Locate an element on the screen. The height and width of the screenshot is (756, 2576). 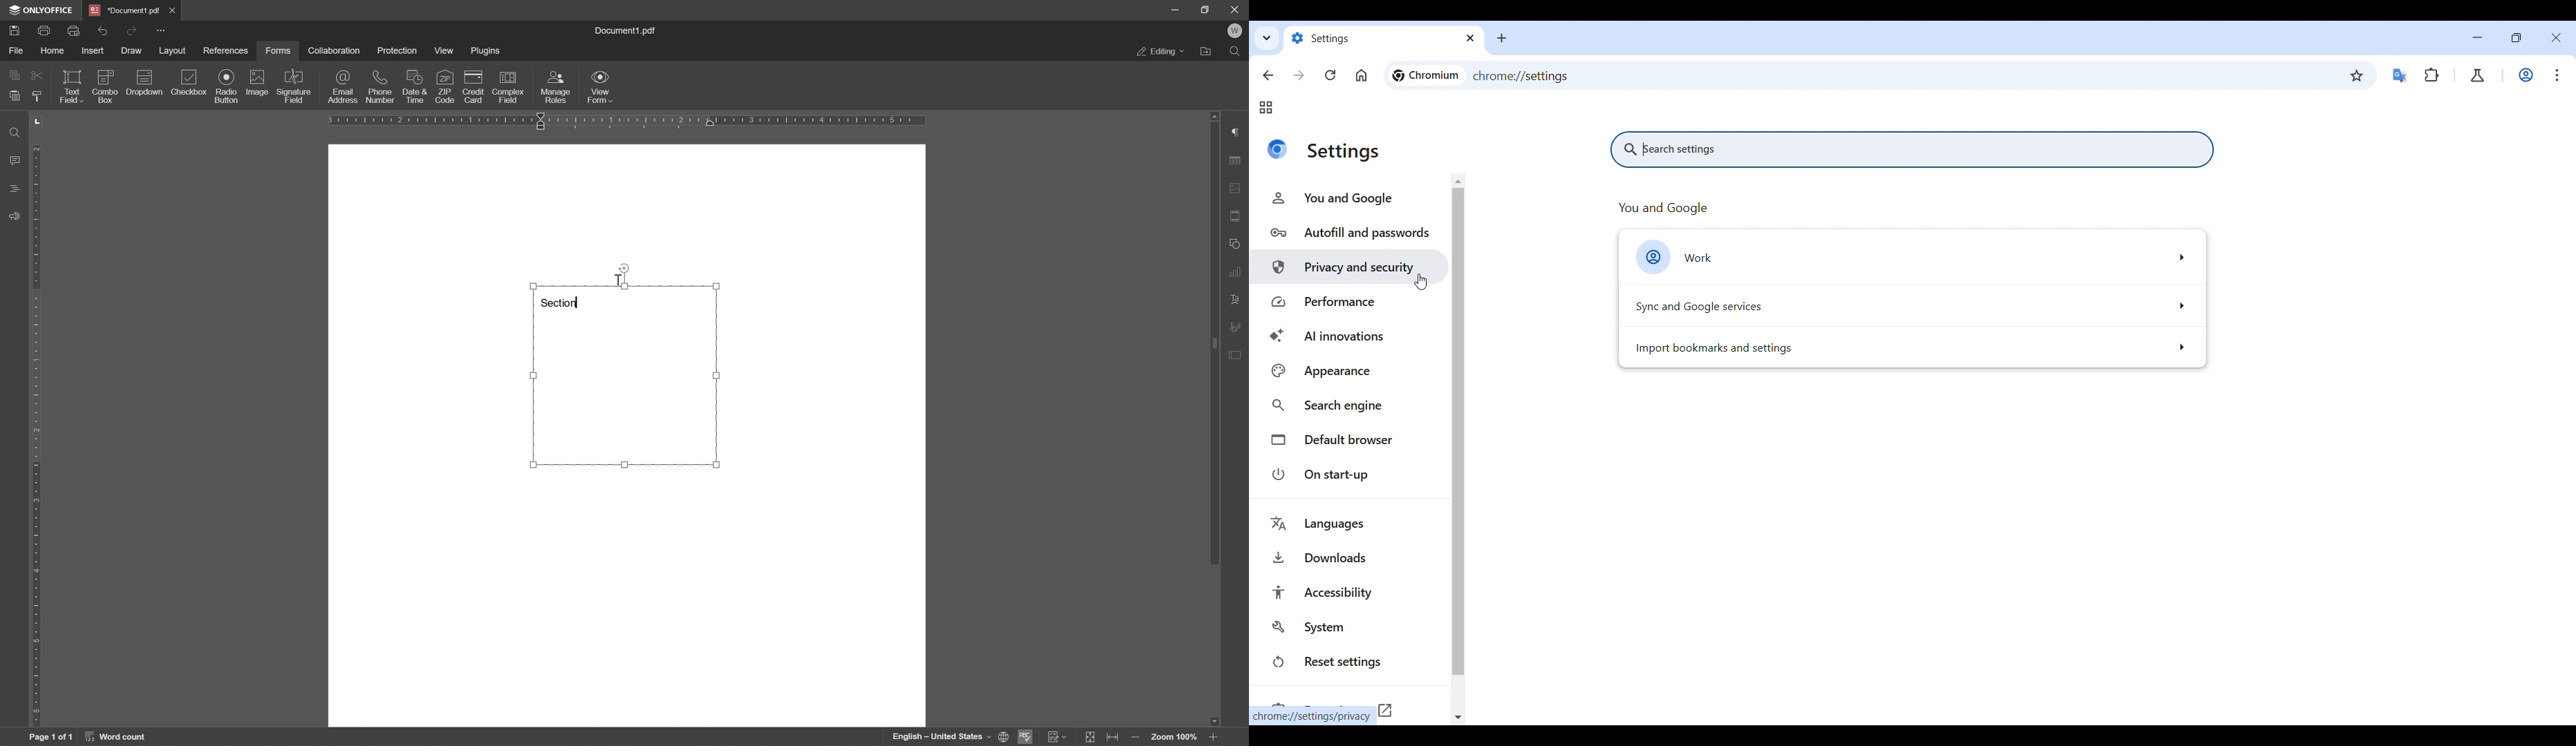
signature field is located at coordinates (294, 87).